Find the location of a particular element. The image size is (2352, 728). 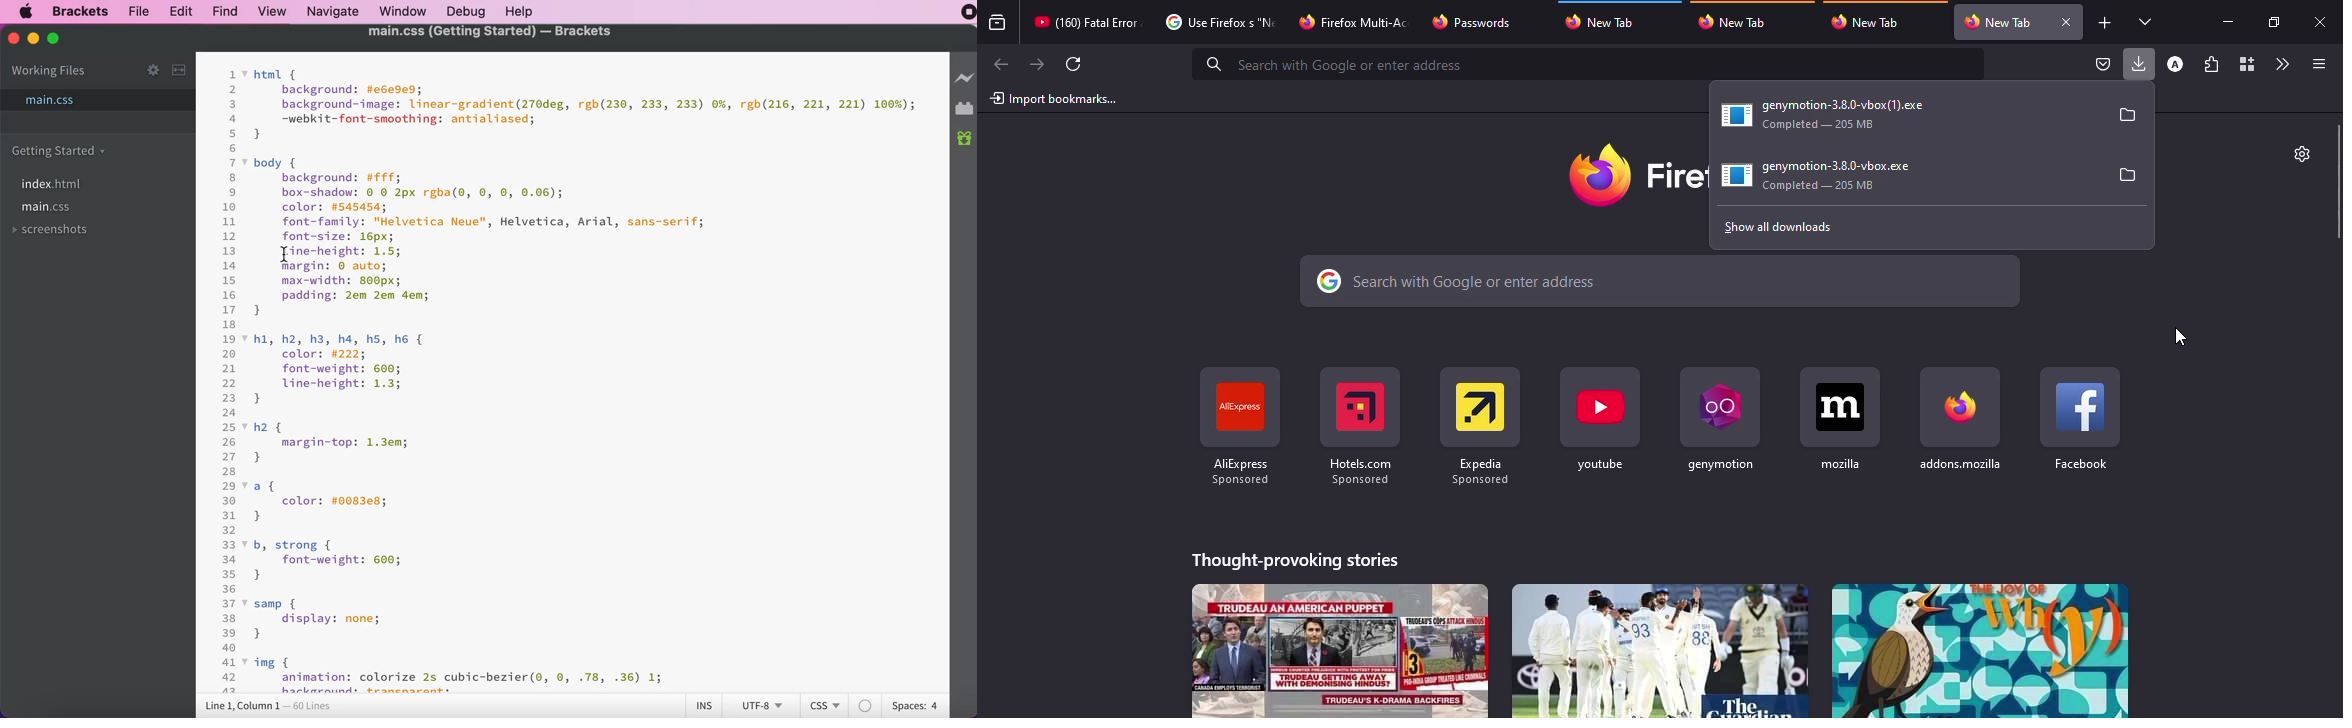

save to pocket is located at coordinates (2103, 65).